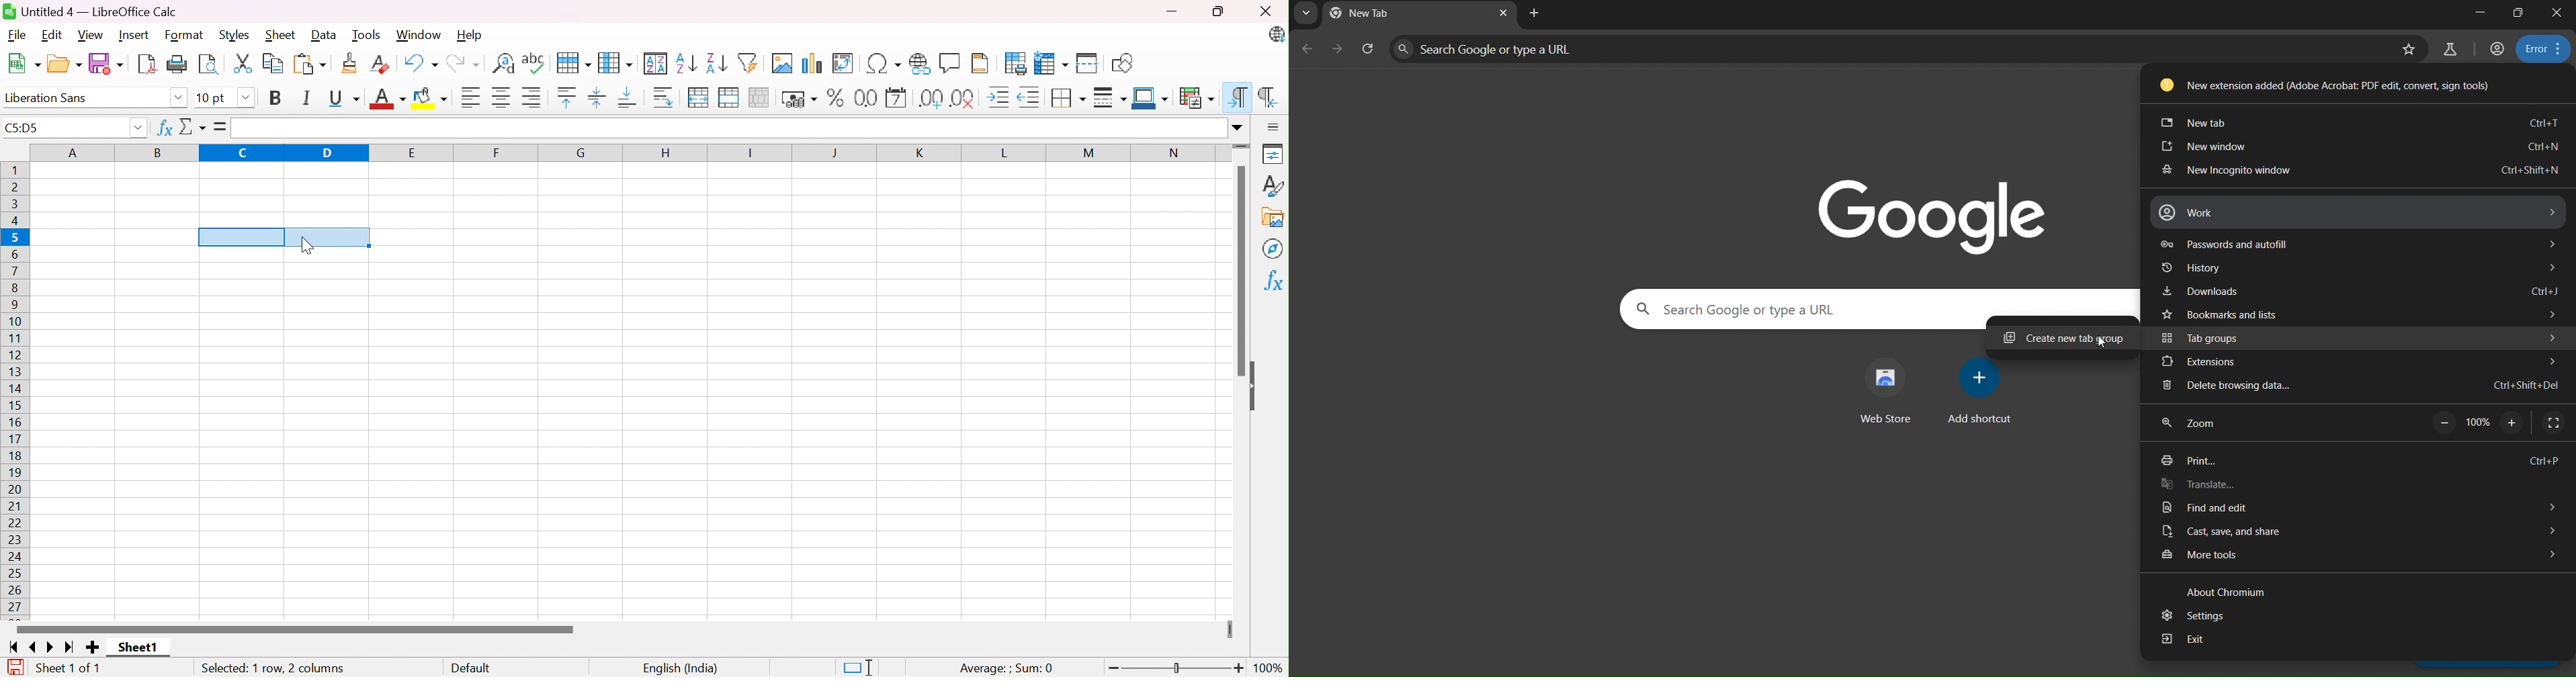  I want to click on Insert Image, so click(781, 63).